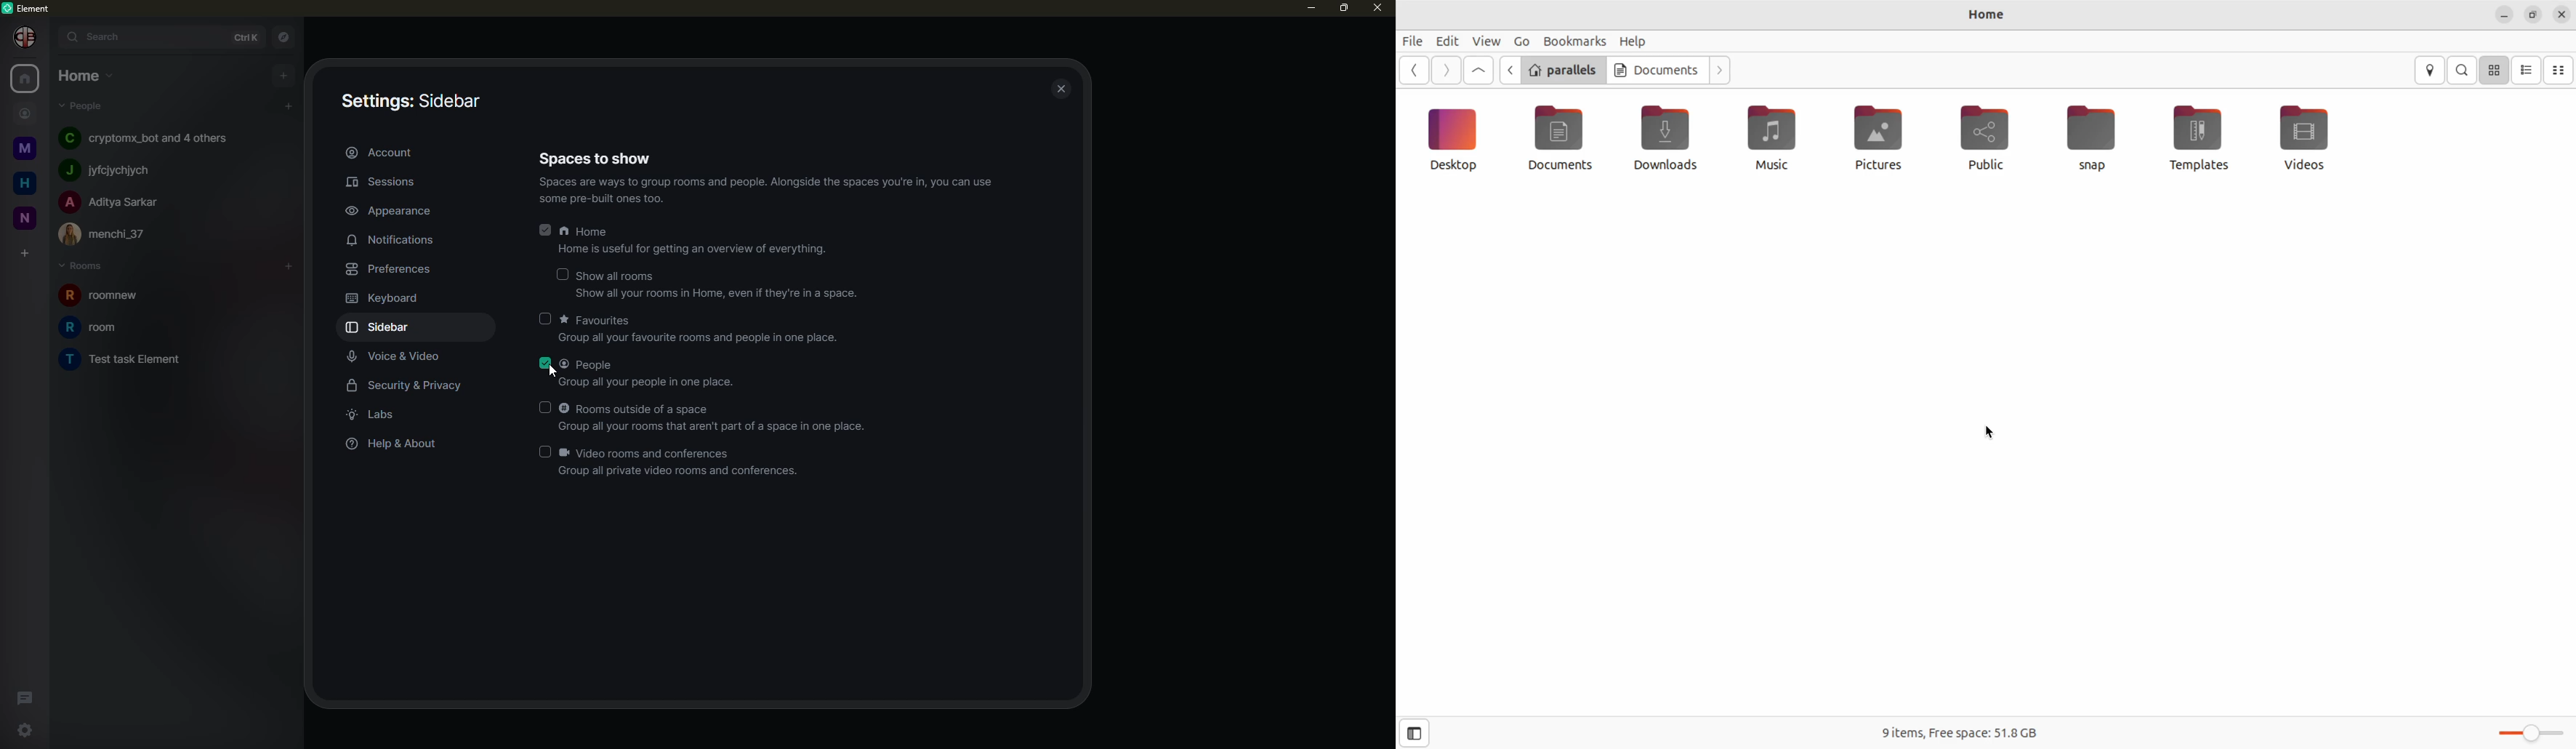 The image size is (2576, 756). Describe the element at coordinates (284, 74) in the screenshot. I see `add` at that location.